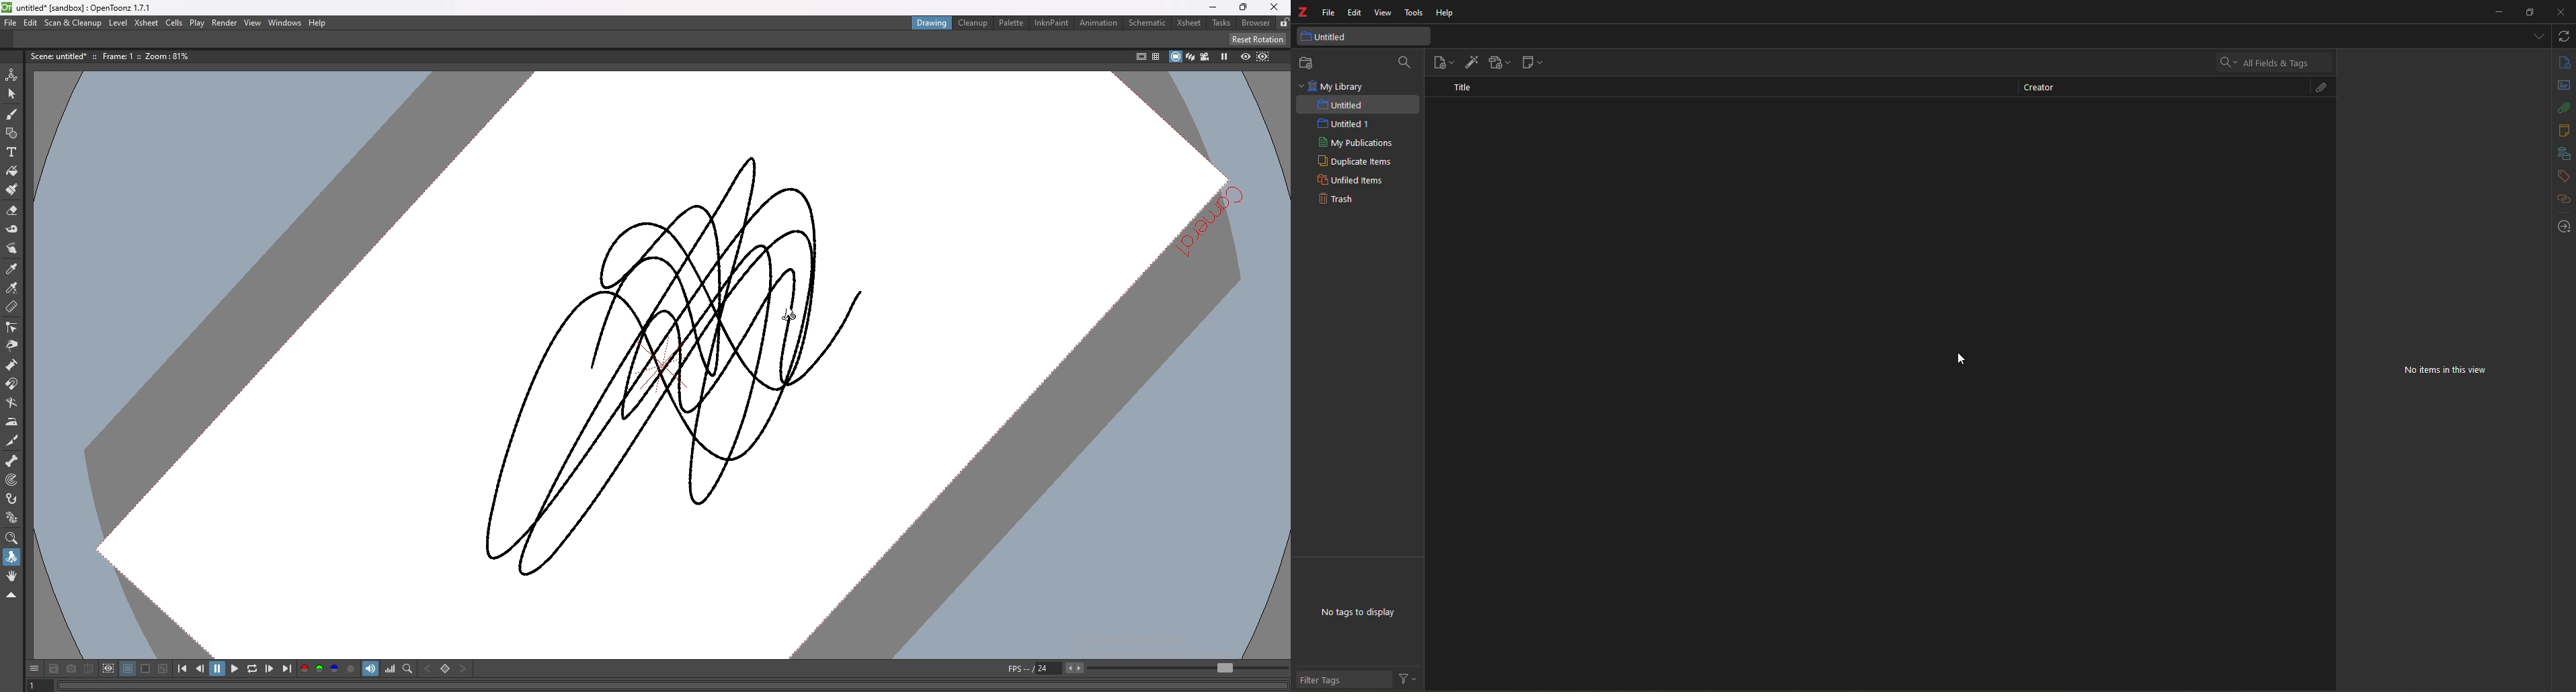  I want to click on pinch, so click(13, 345).